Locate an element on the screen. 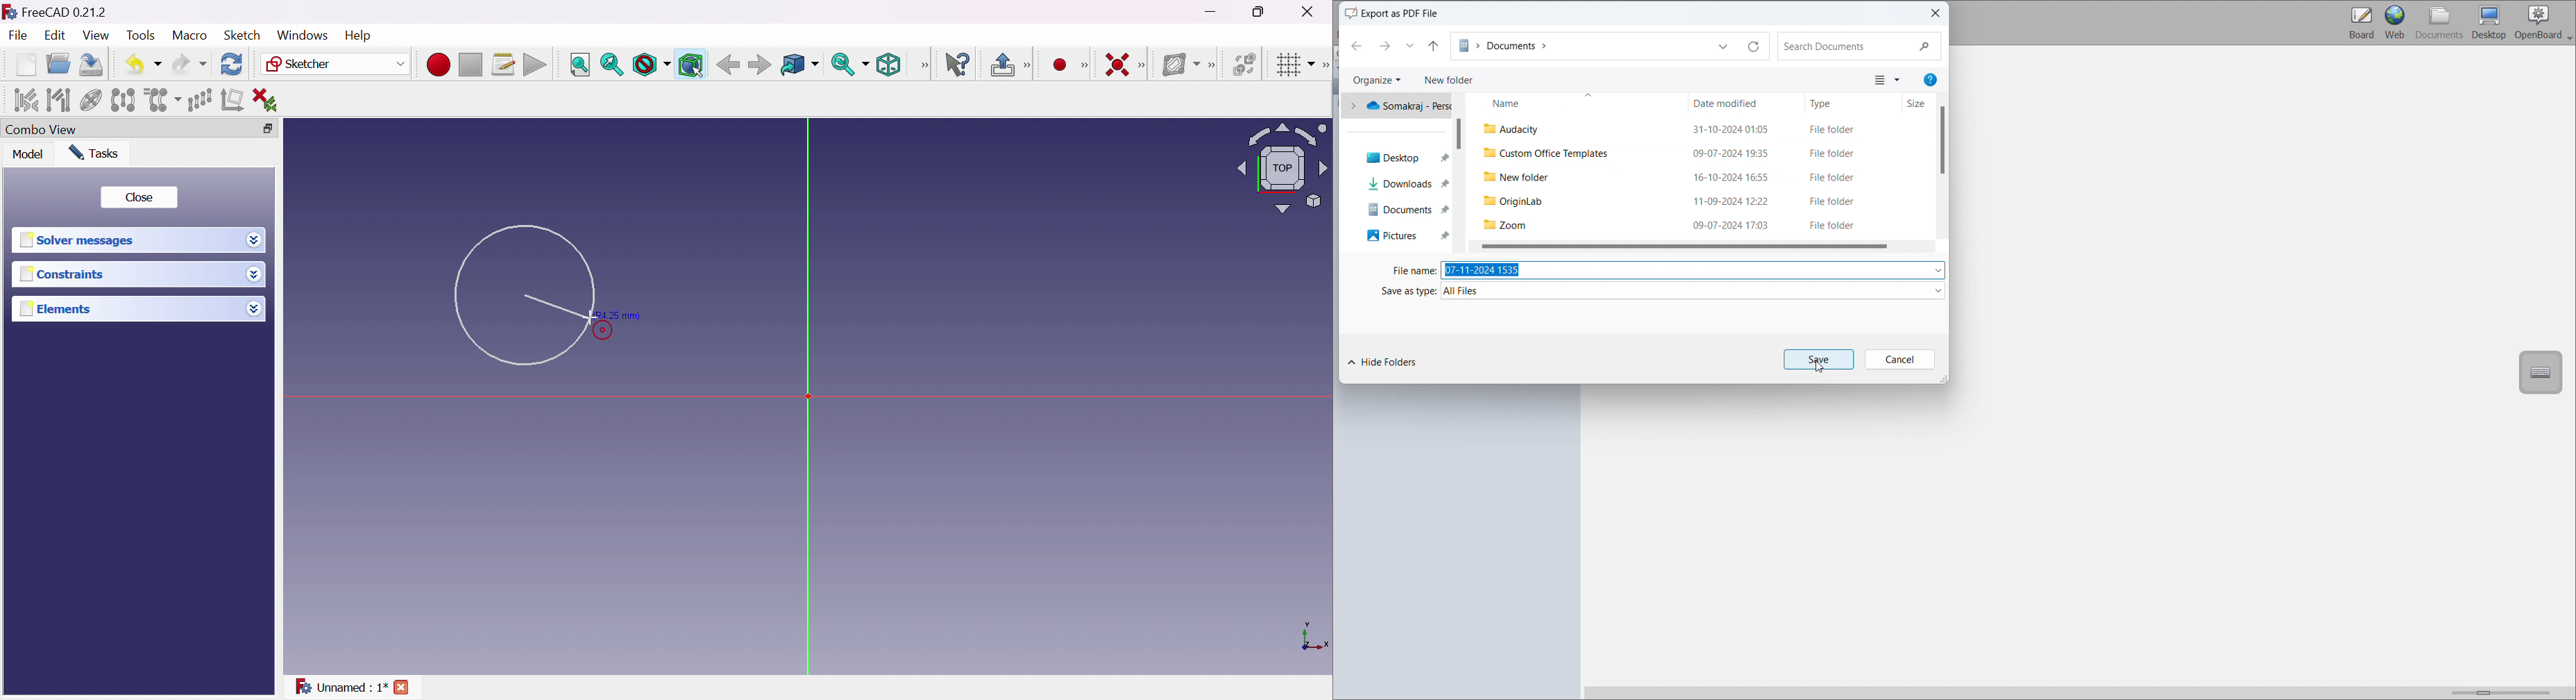 The image size is (2576, 700). virtual keyboard is located at coordinates (2540, 372).